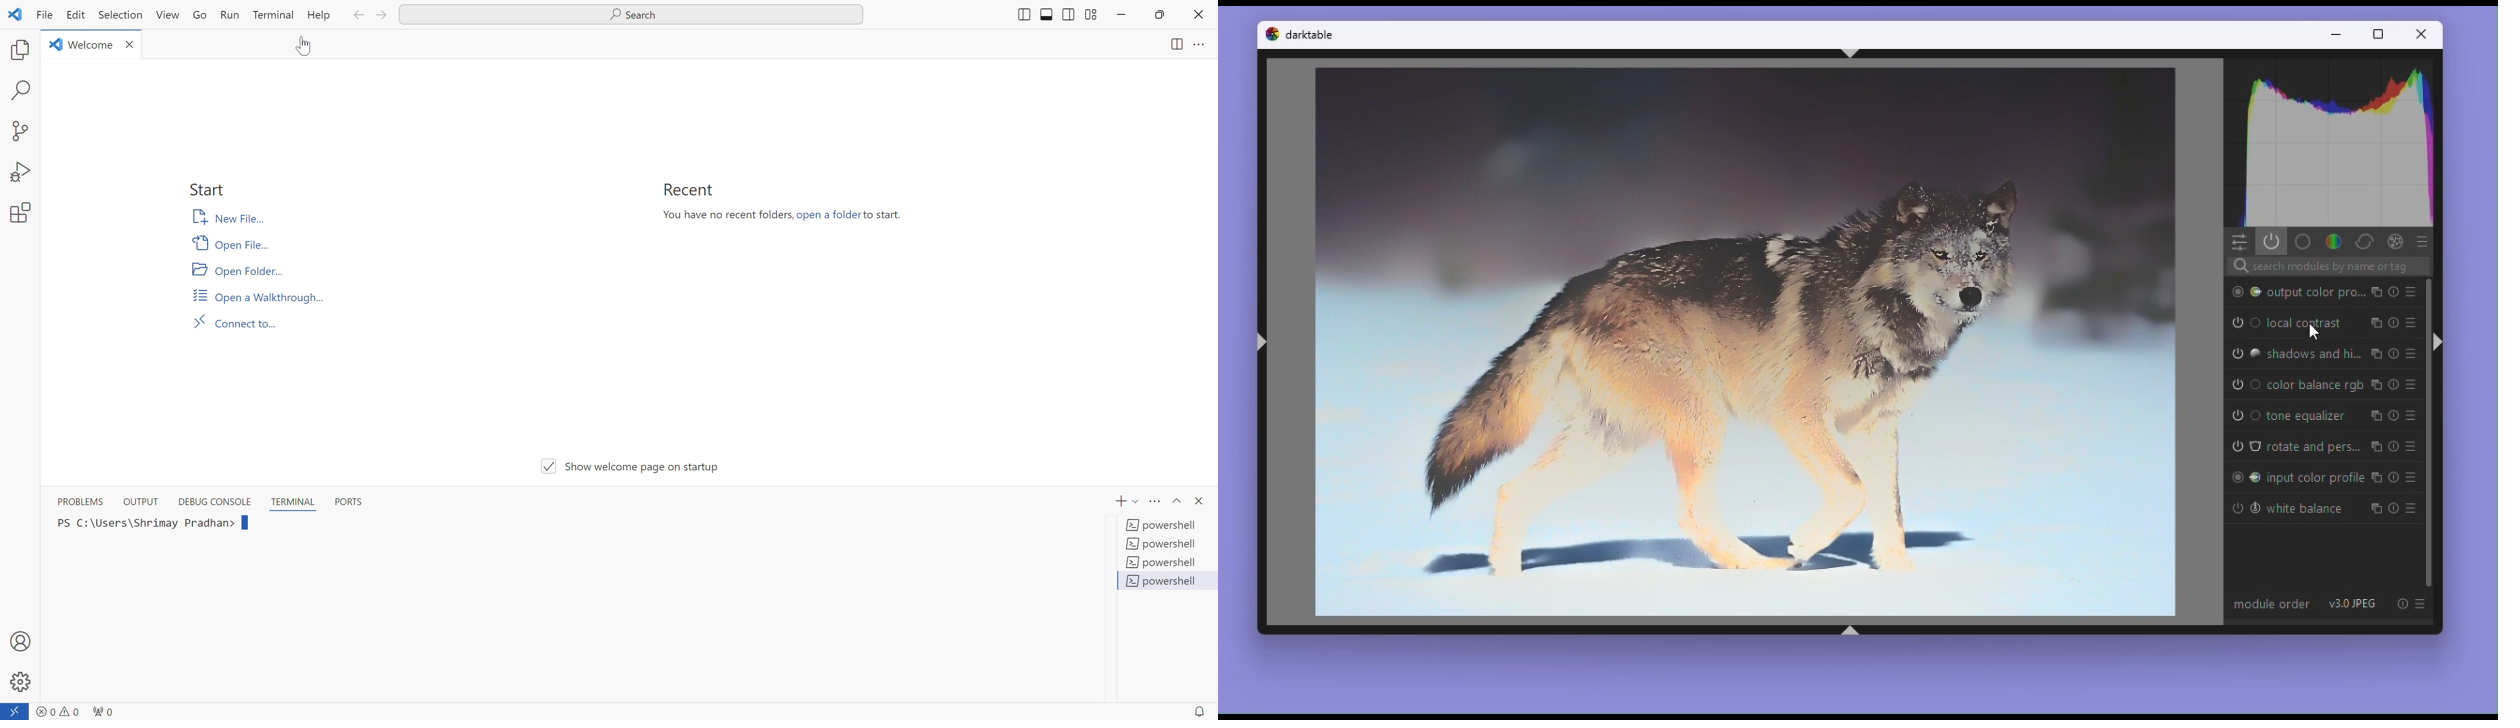  I want to click on 'output color profile' is switched on, so click(2243, 291).